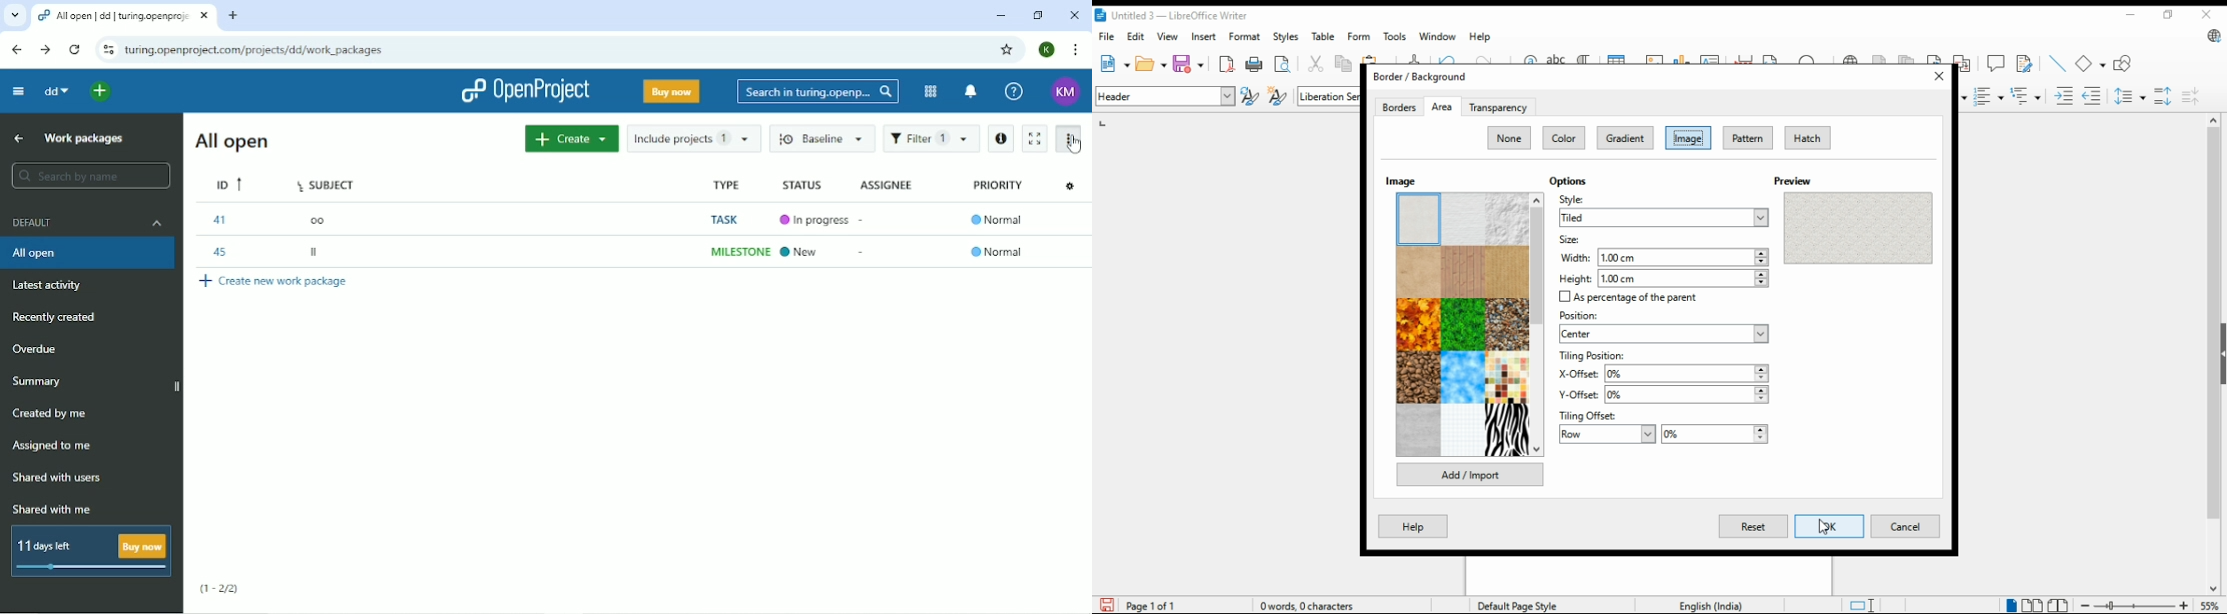  Describe the element at coordinates (1906, 525) in the screenshot. I see `cancel` at that location.